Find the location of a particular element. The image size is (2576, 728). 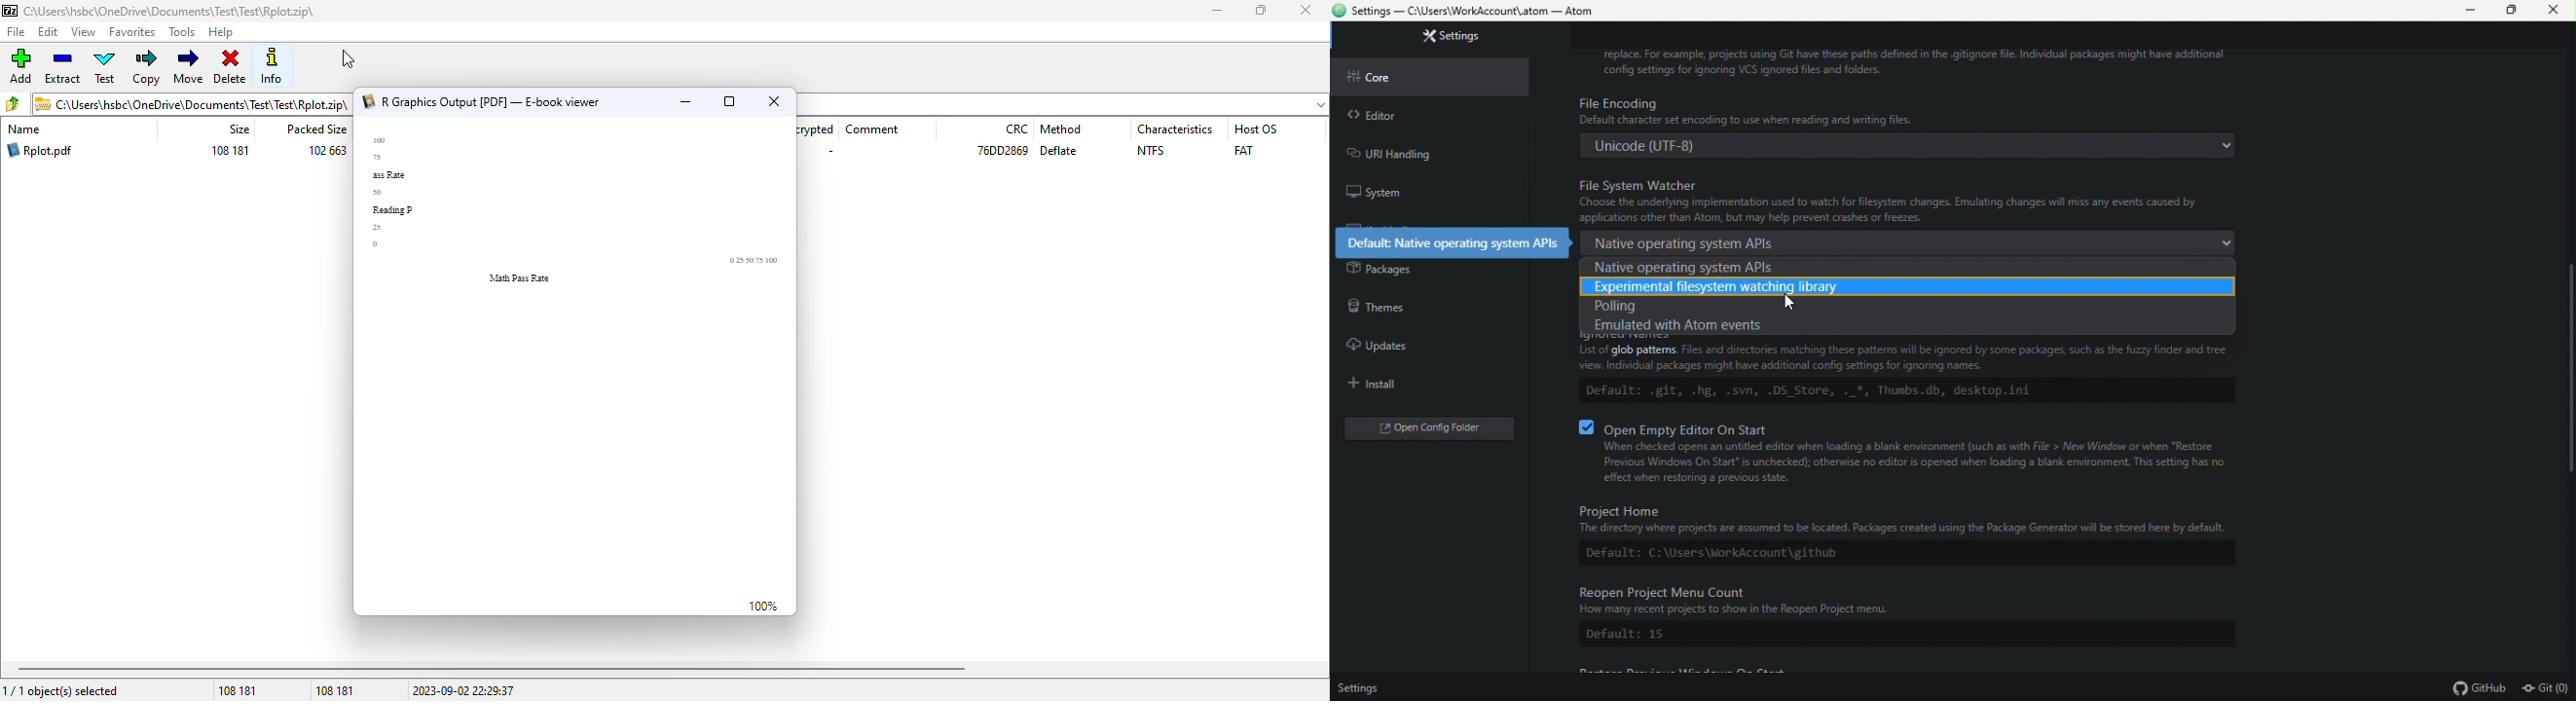

ignored names is located at coordinates (1915, 375).